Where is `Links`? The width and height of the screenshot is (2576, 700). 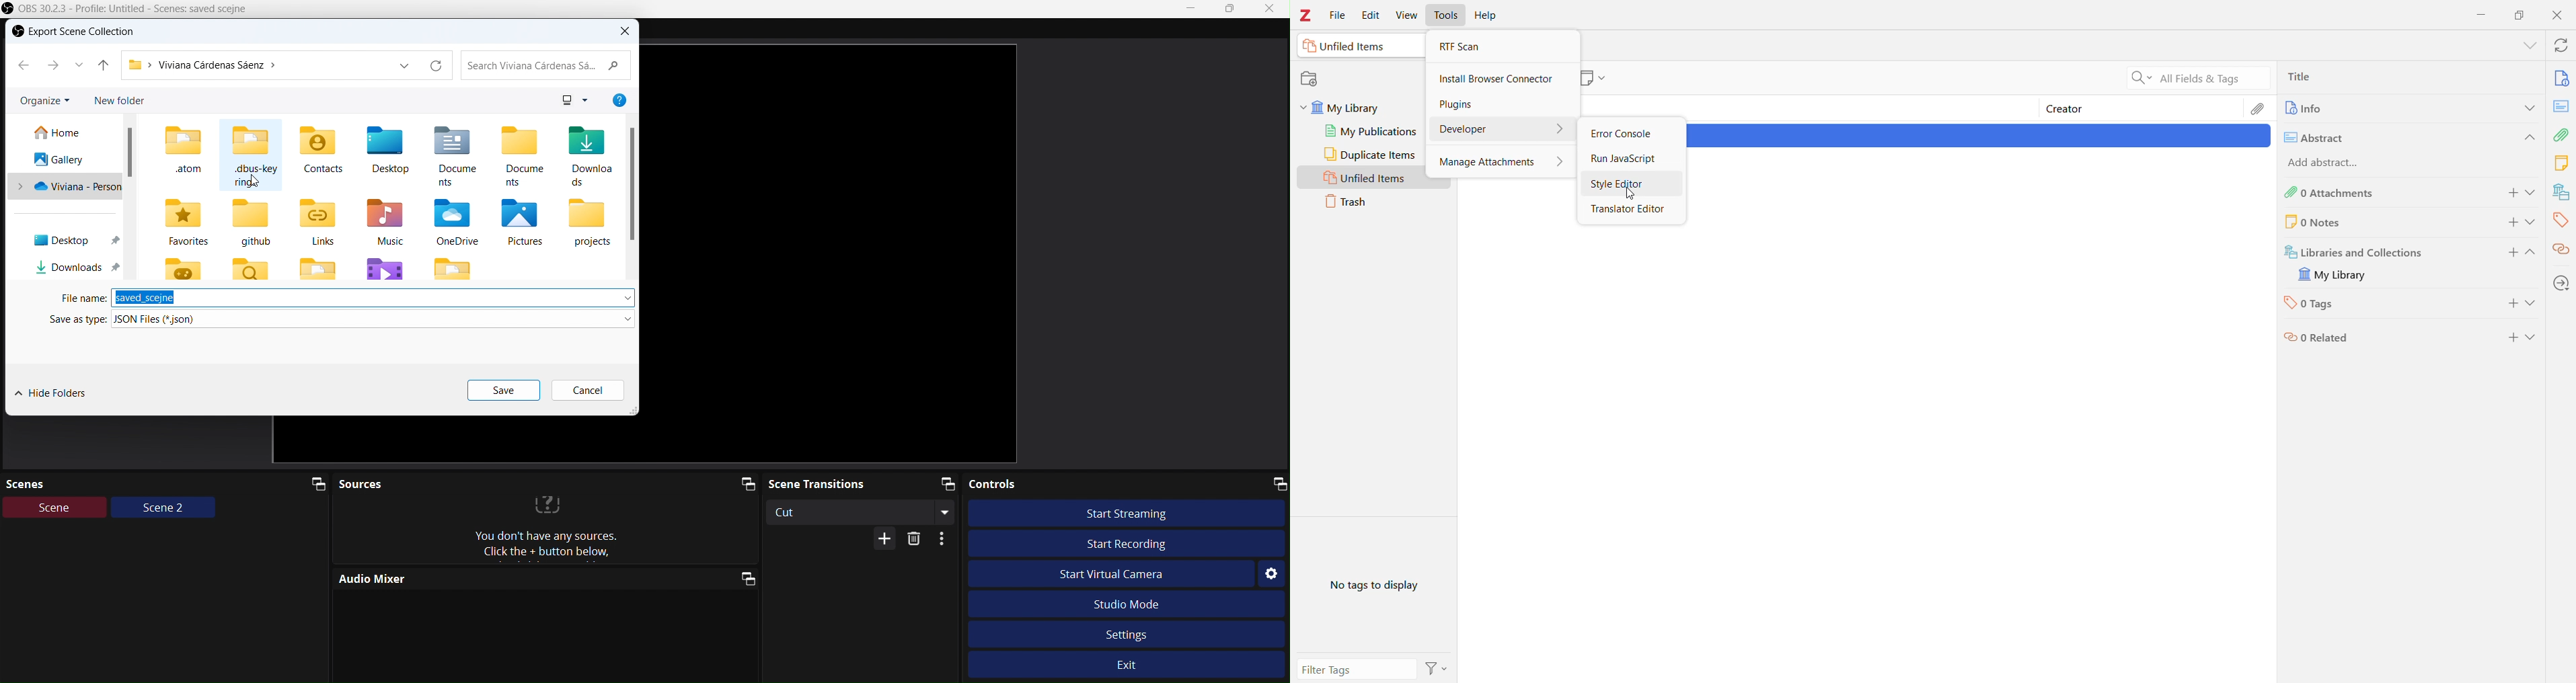 Links is located at coordinates (316, 221).